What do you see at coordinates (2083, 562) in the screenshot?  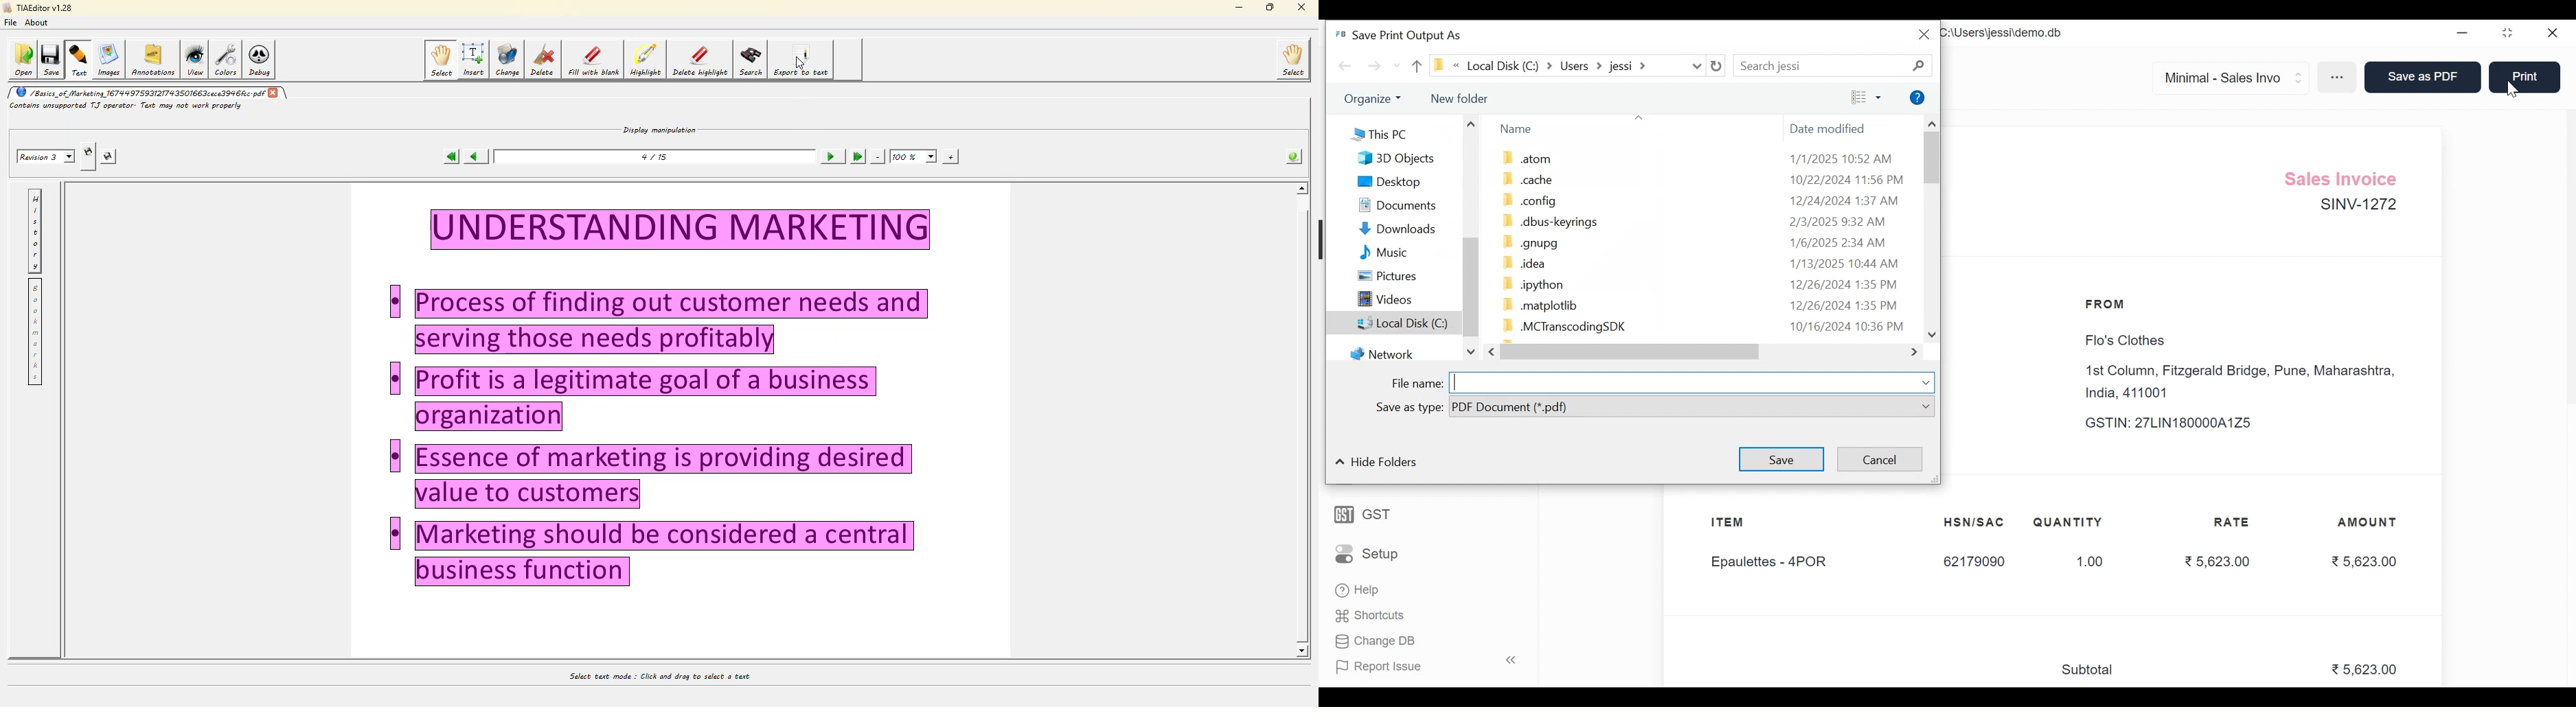 I see `1.00` at bounding box center [2083, 562].